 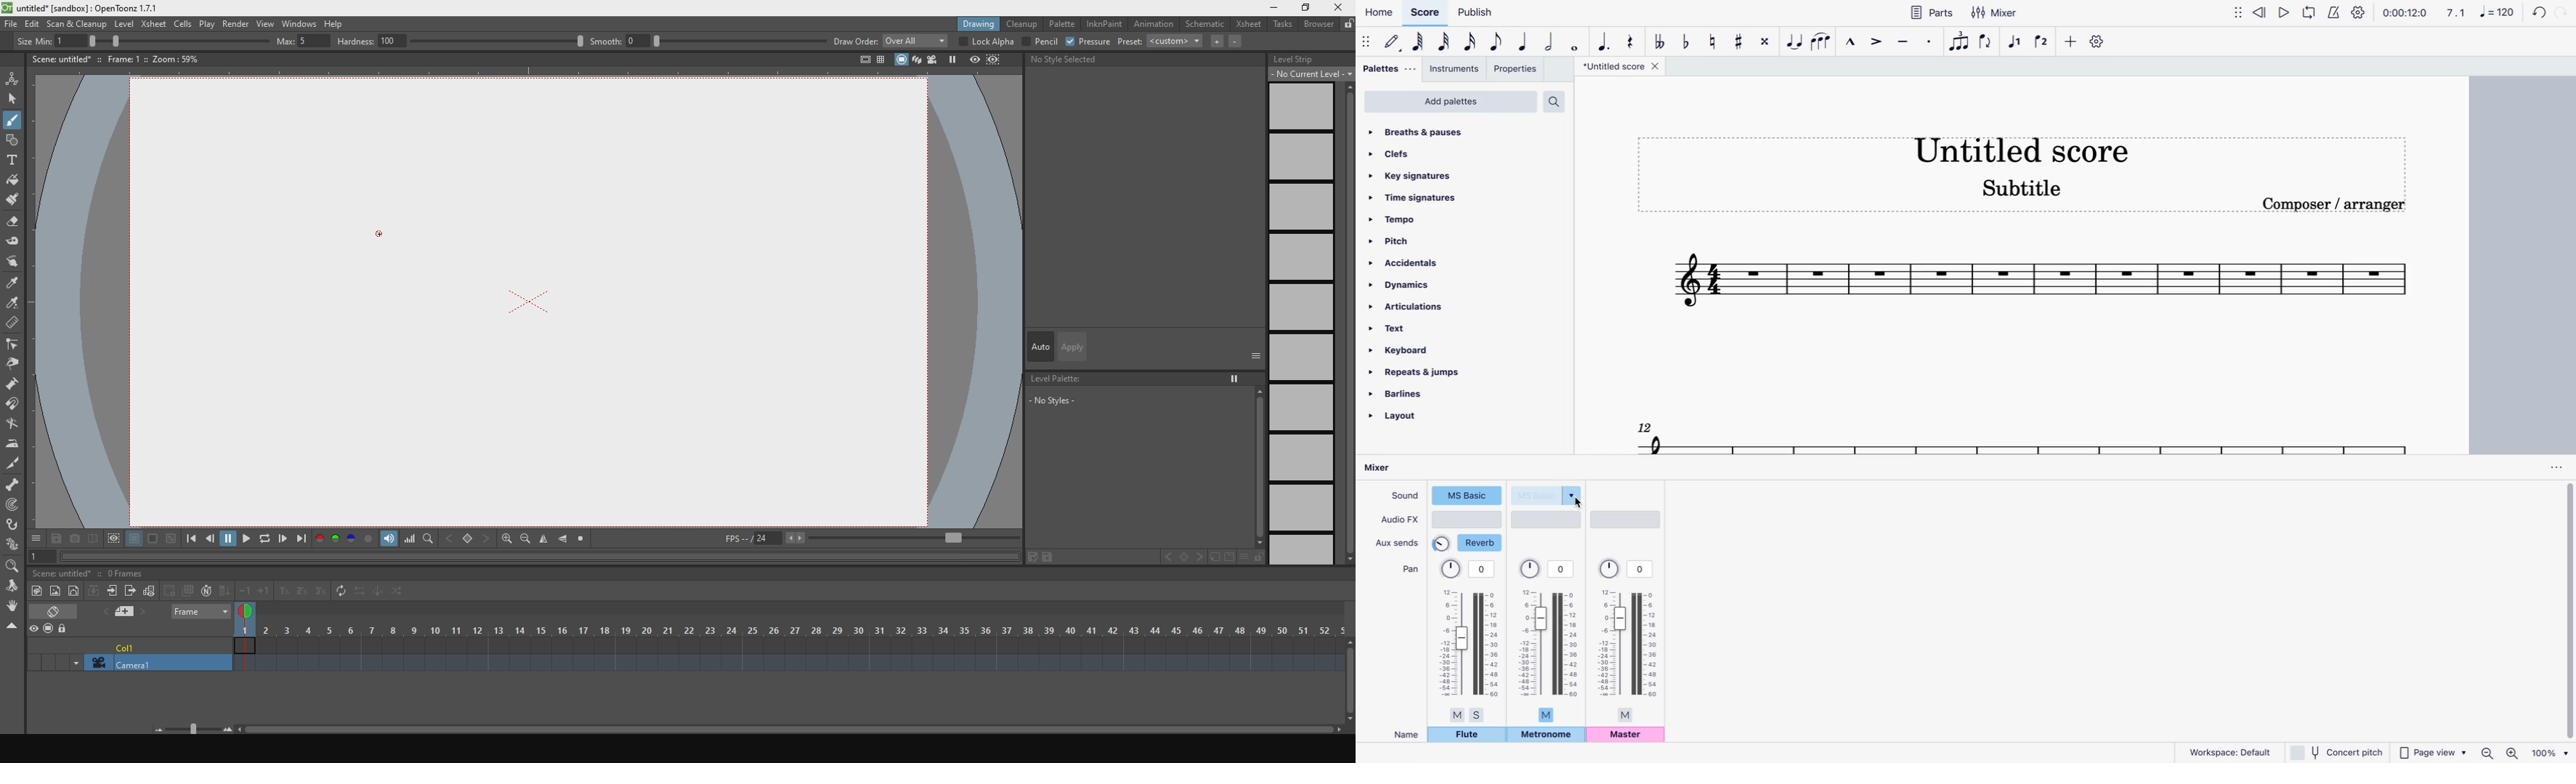 What do you see at coordinates (1307, 8) in the screenshot?
I see `maximize` at bounding box center [1307, 8].